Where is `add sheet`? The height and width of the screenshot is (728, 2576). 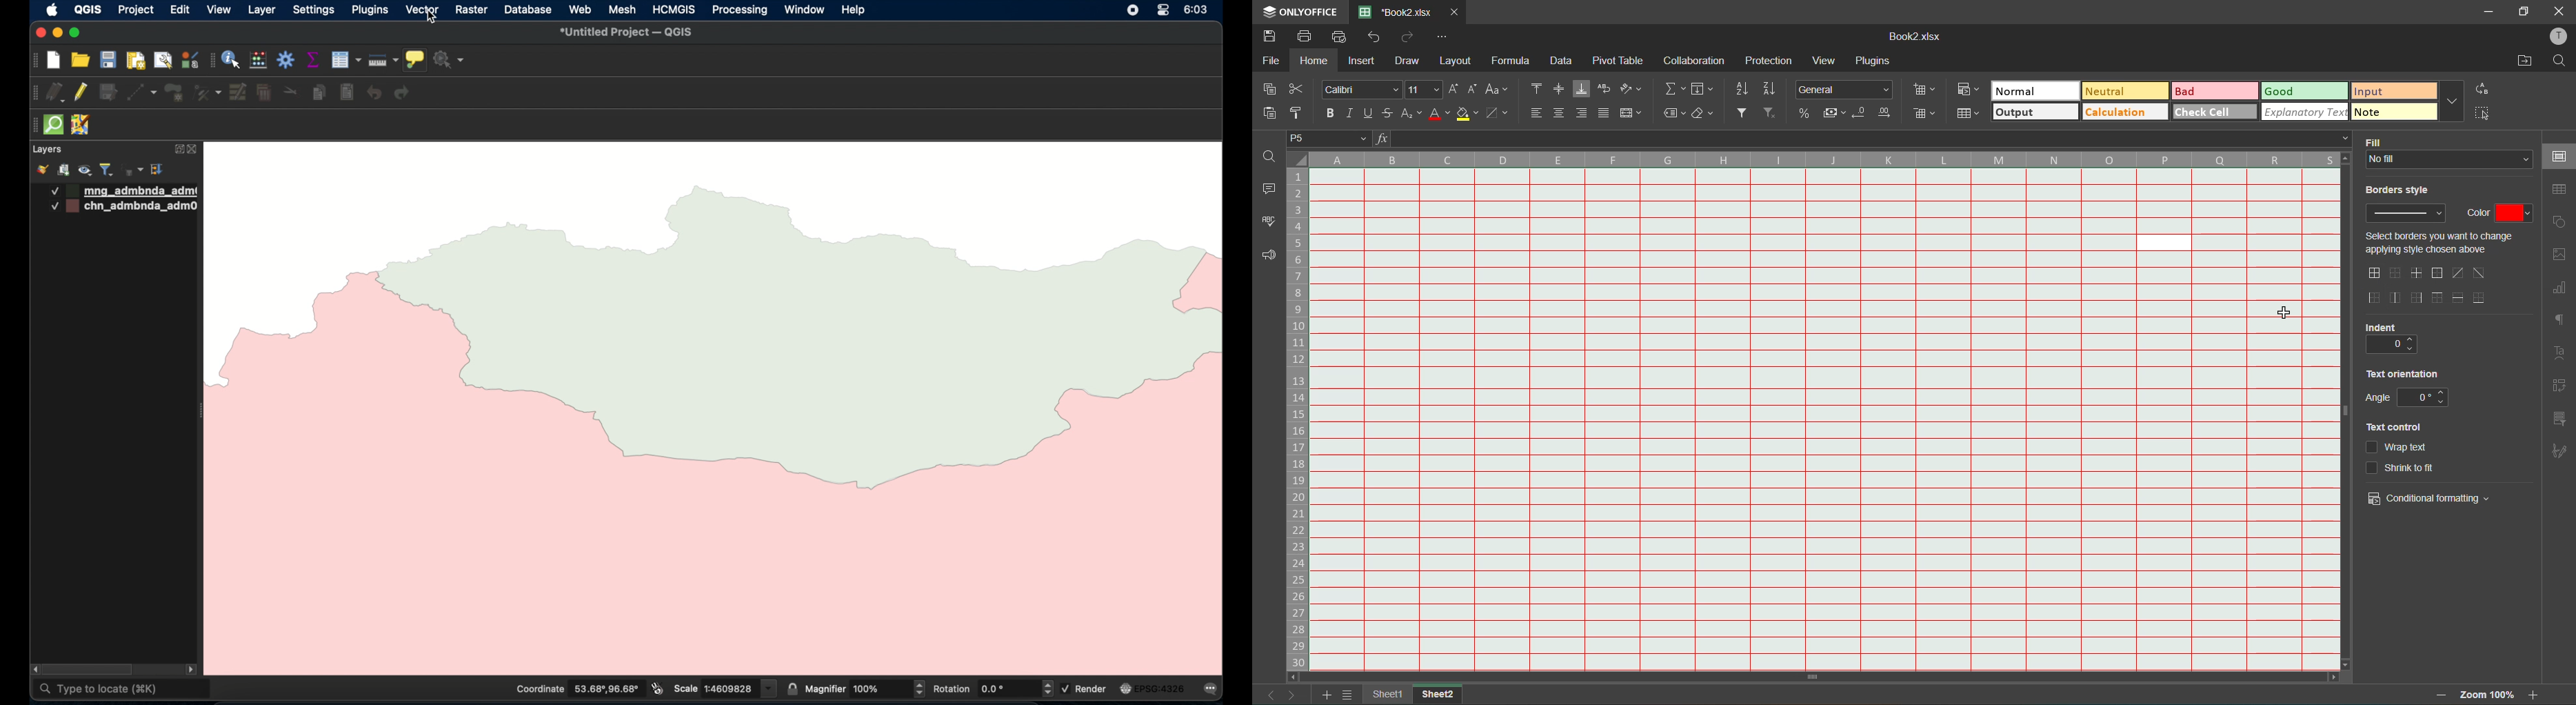
add sheet is located at coordinates (1325, 695).